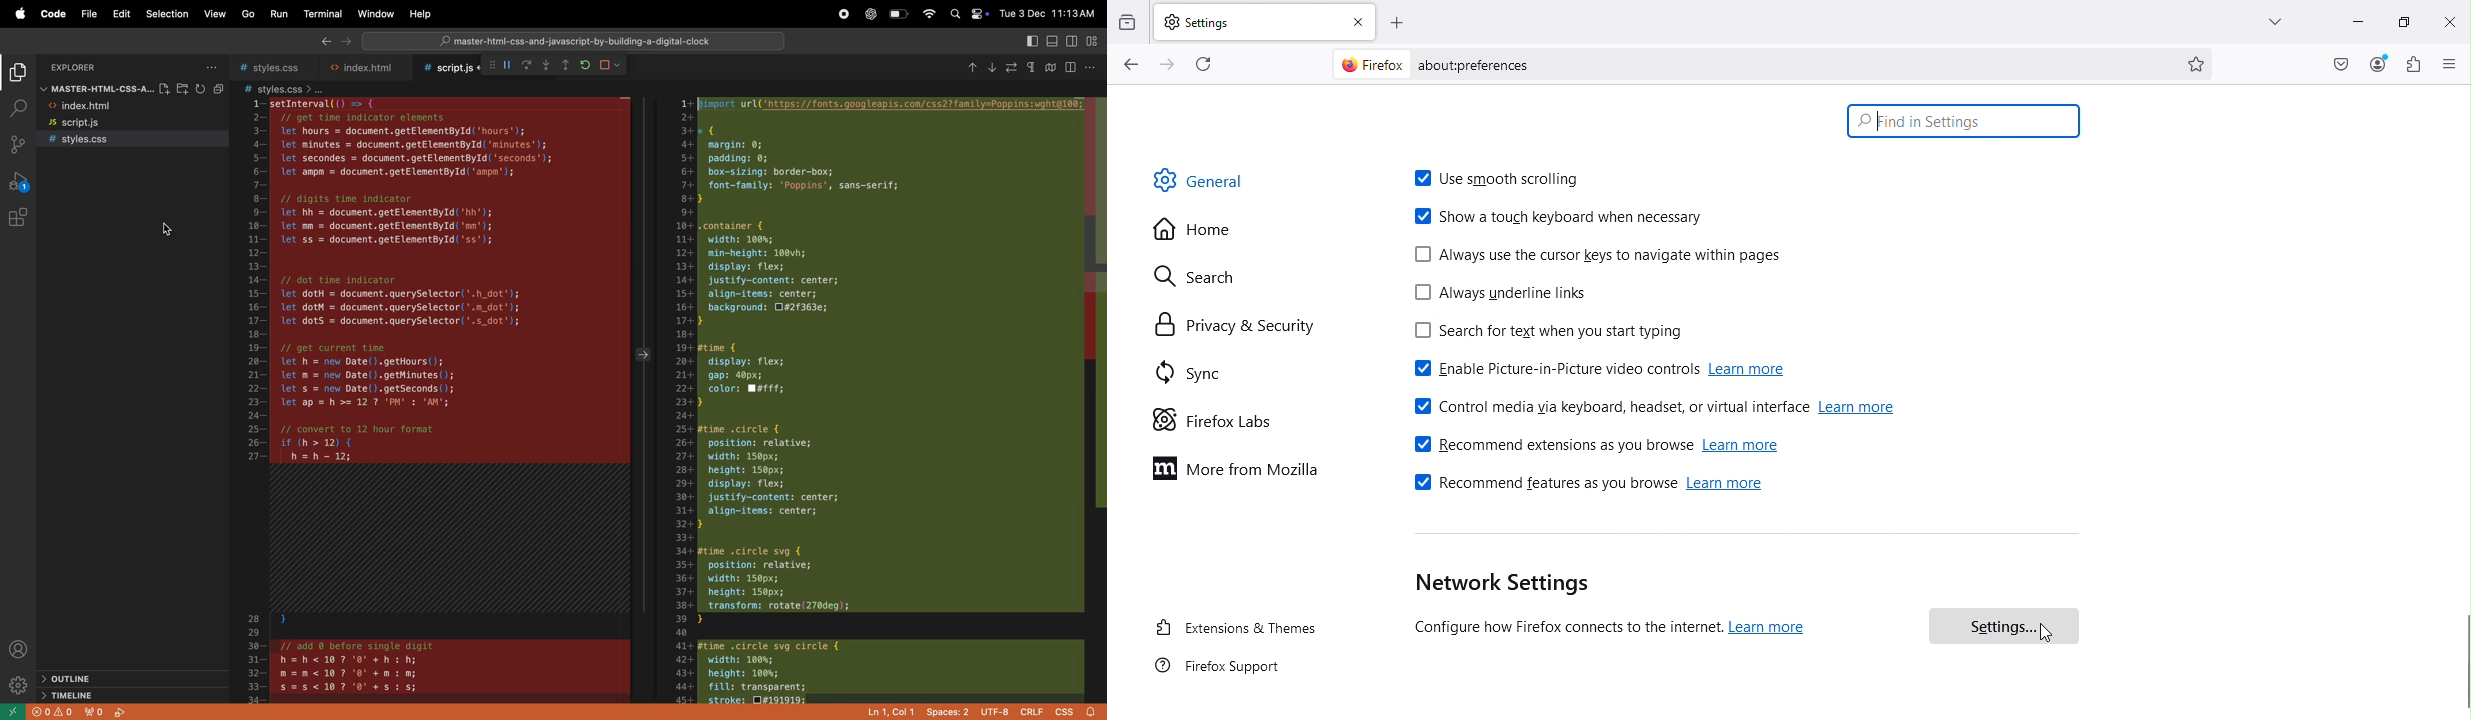 This screenshot has height=728, width=2492. Describe the element at coordinates (11, 711) in the screenshot. I see `open remote window` at that location.